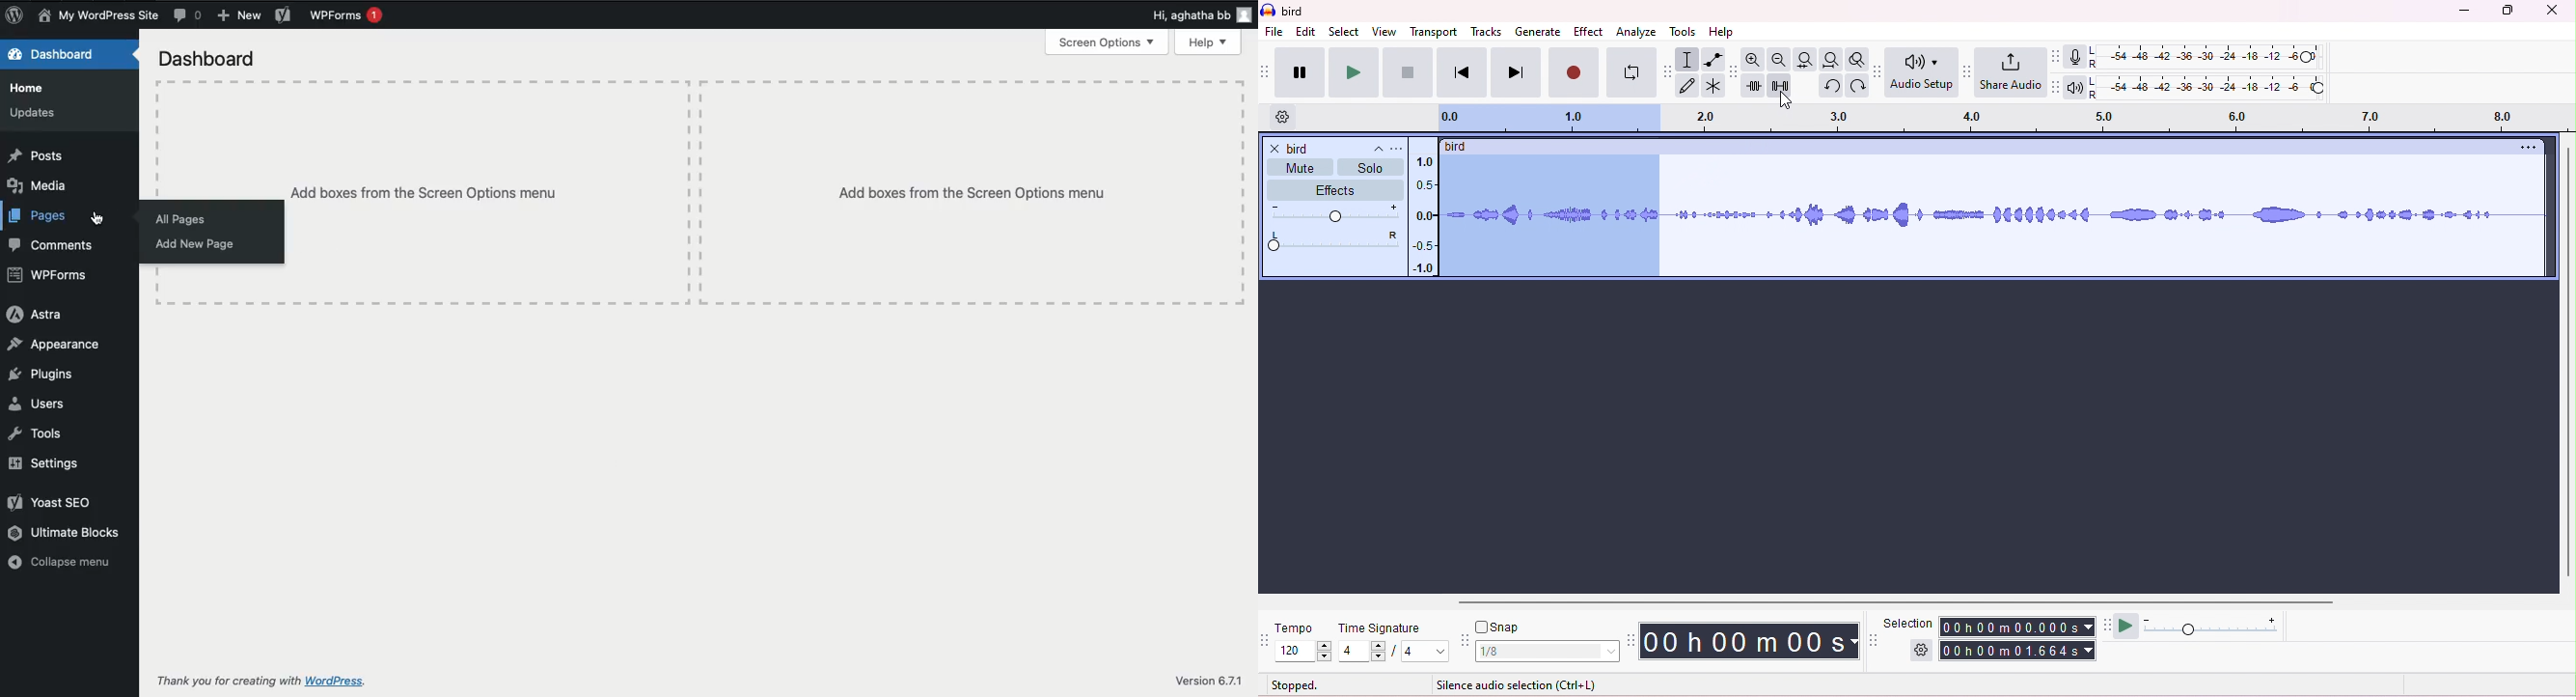 Image resolution: width=2576 pixels, height=700 pixels. I want to click on selection, so click(1688, 60).